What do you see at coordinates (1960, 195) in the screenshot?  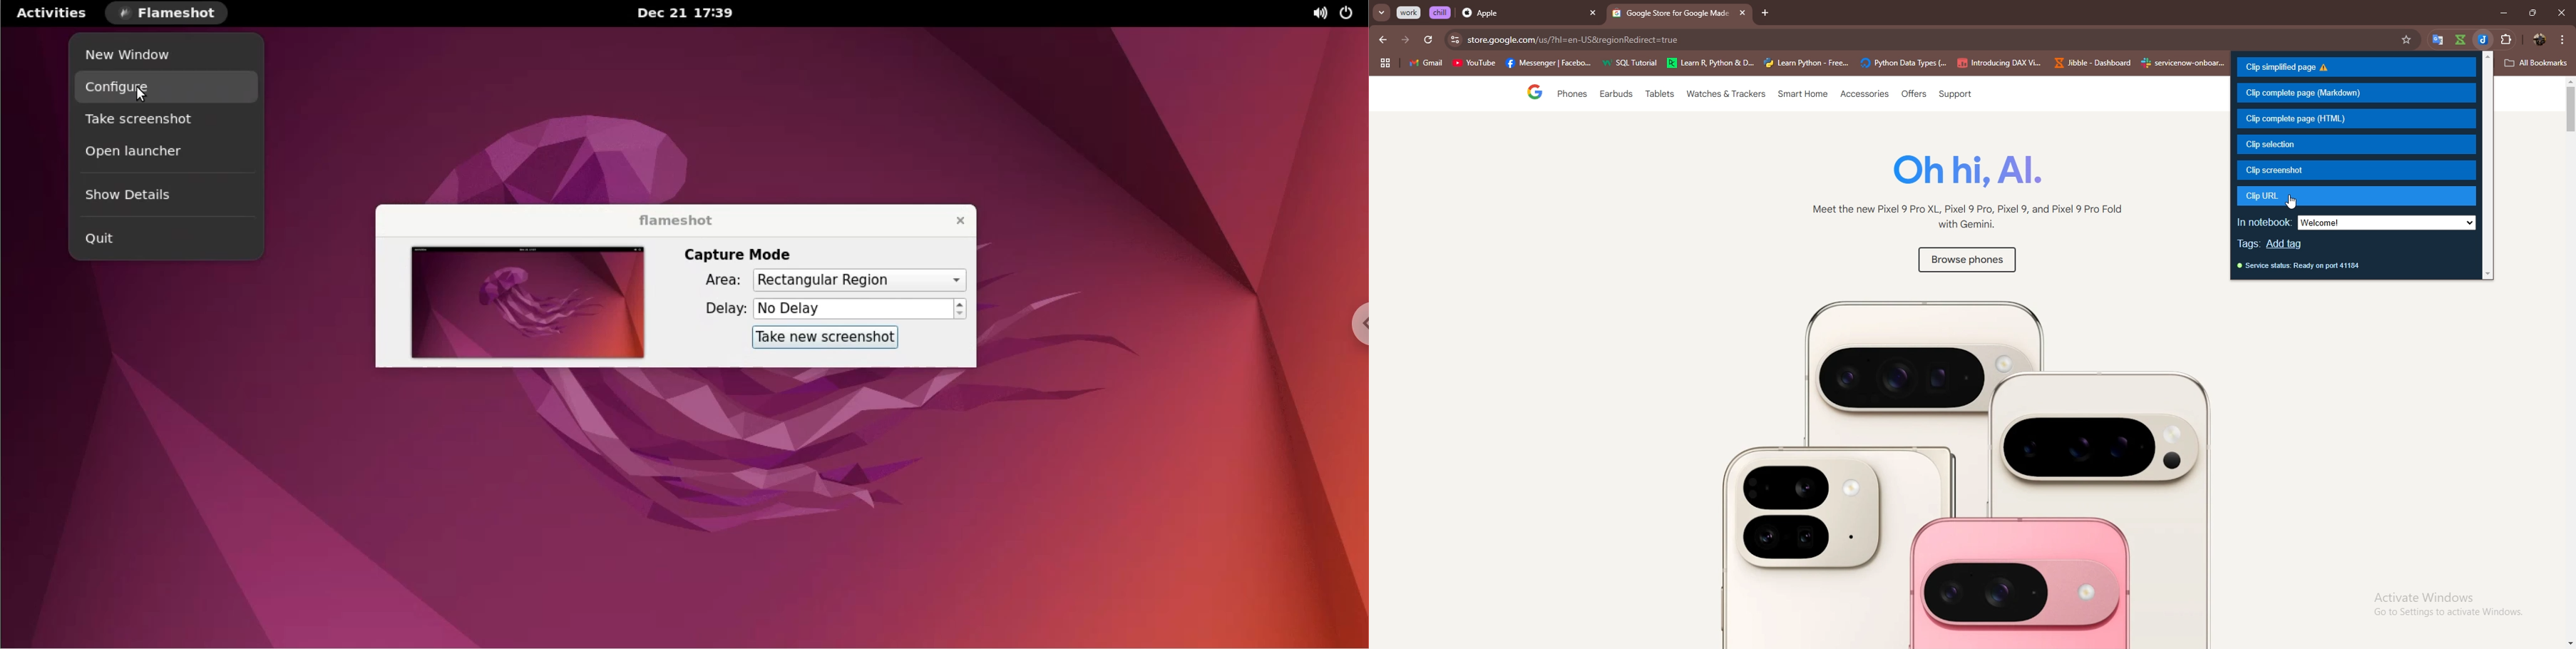 I see `Oh ni, Al.
Meet the new Pixel 9 Pro XL, Pixel 9 Pro, Pixel 9, and Pixel 9 Pro Fold
with Gemini.` at bounding box center [1960, 195].